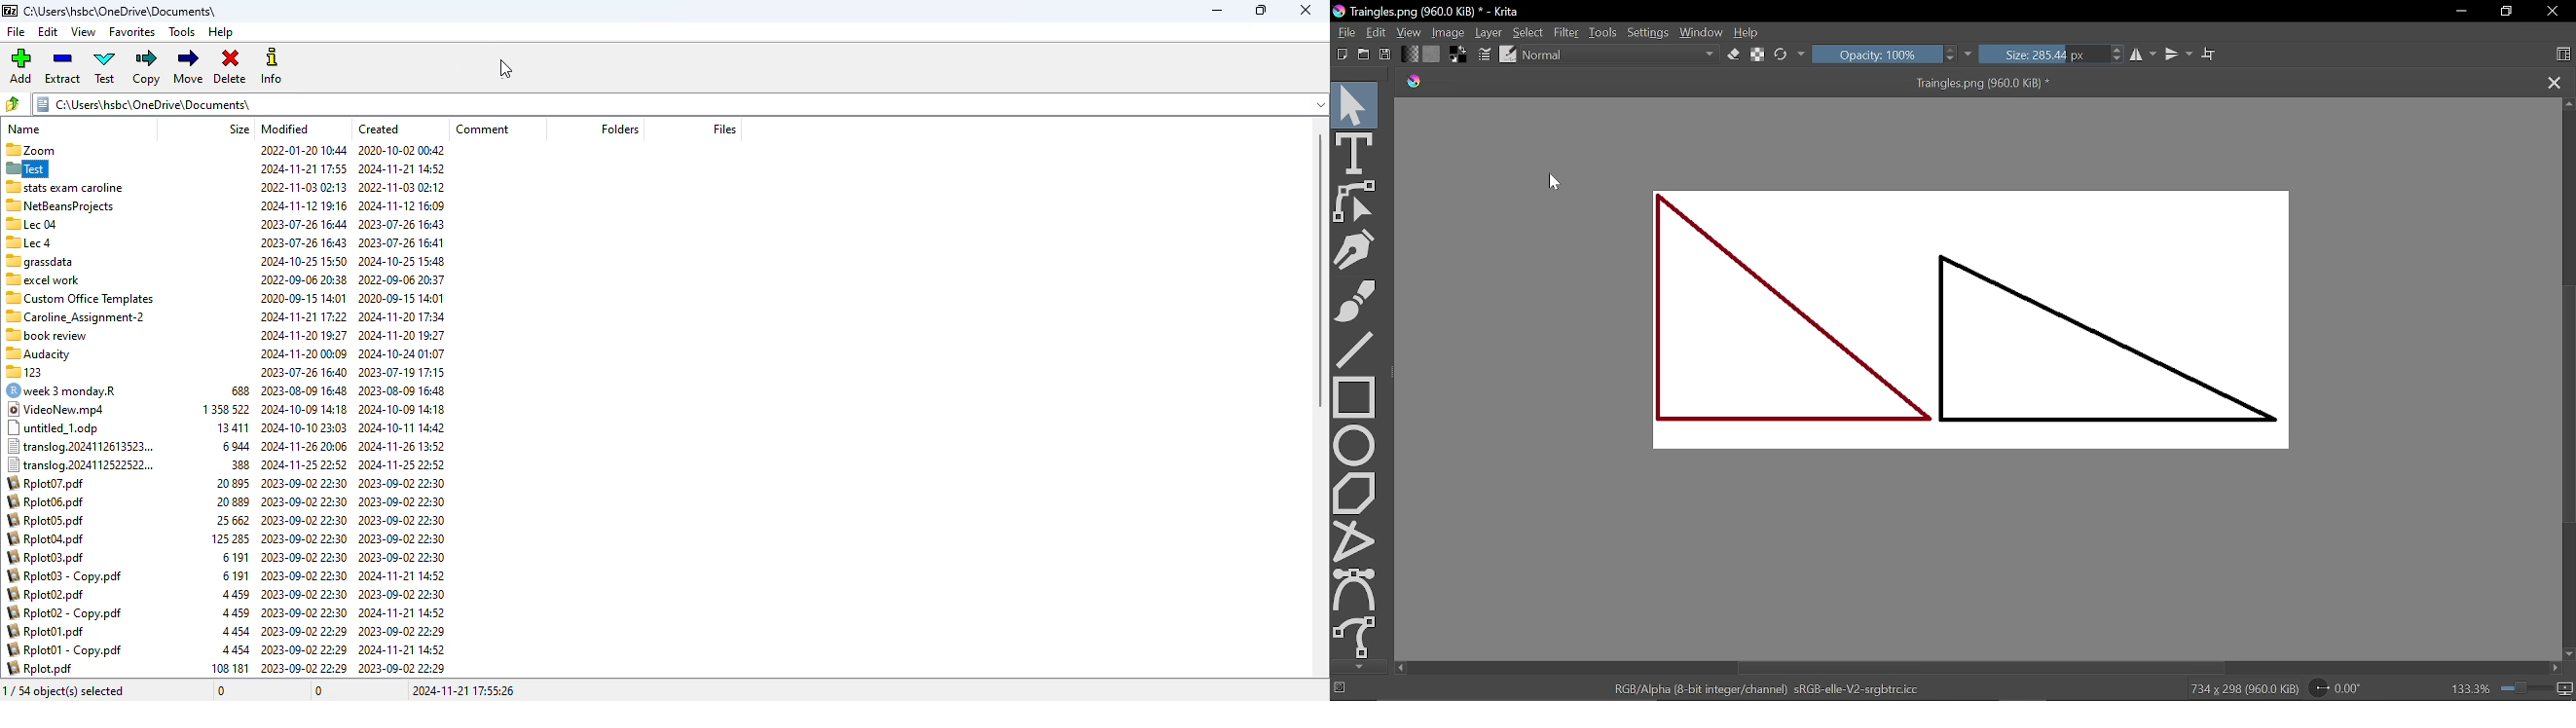 The image size is (2576, 728). Describe the element at coordinates (2180, 55) in the screenshot. I see `Vertical mirror tool` at that location.